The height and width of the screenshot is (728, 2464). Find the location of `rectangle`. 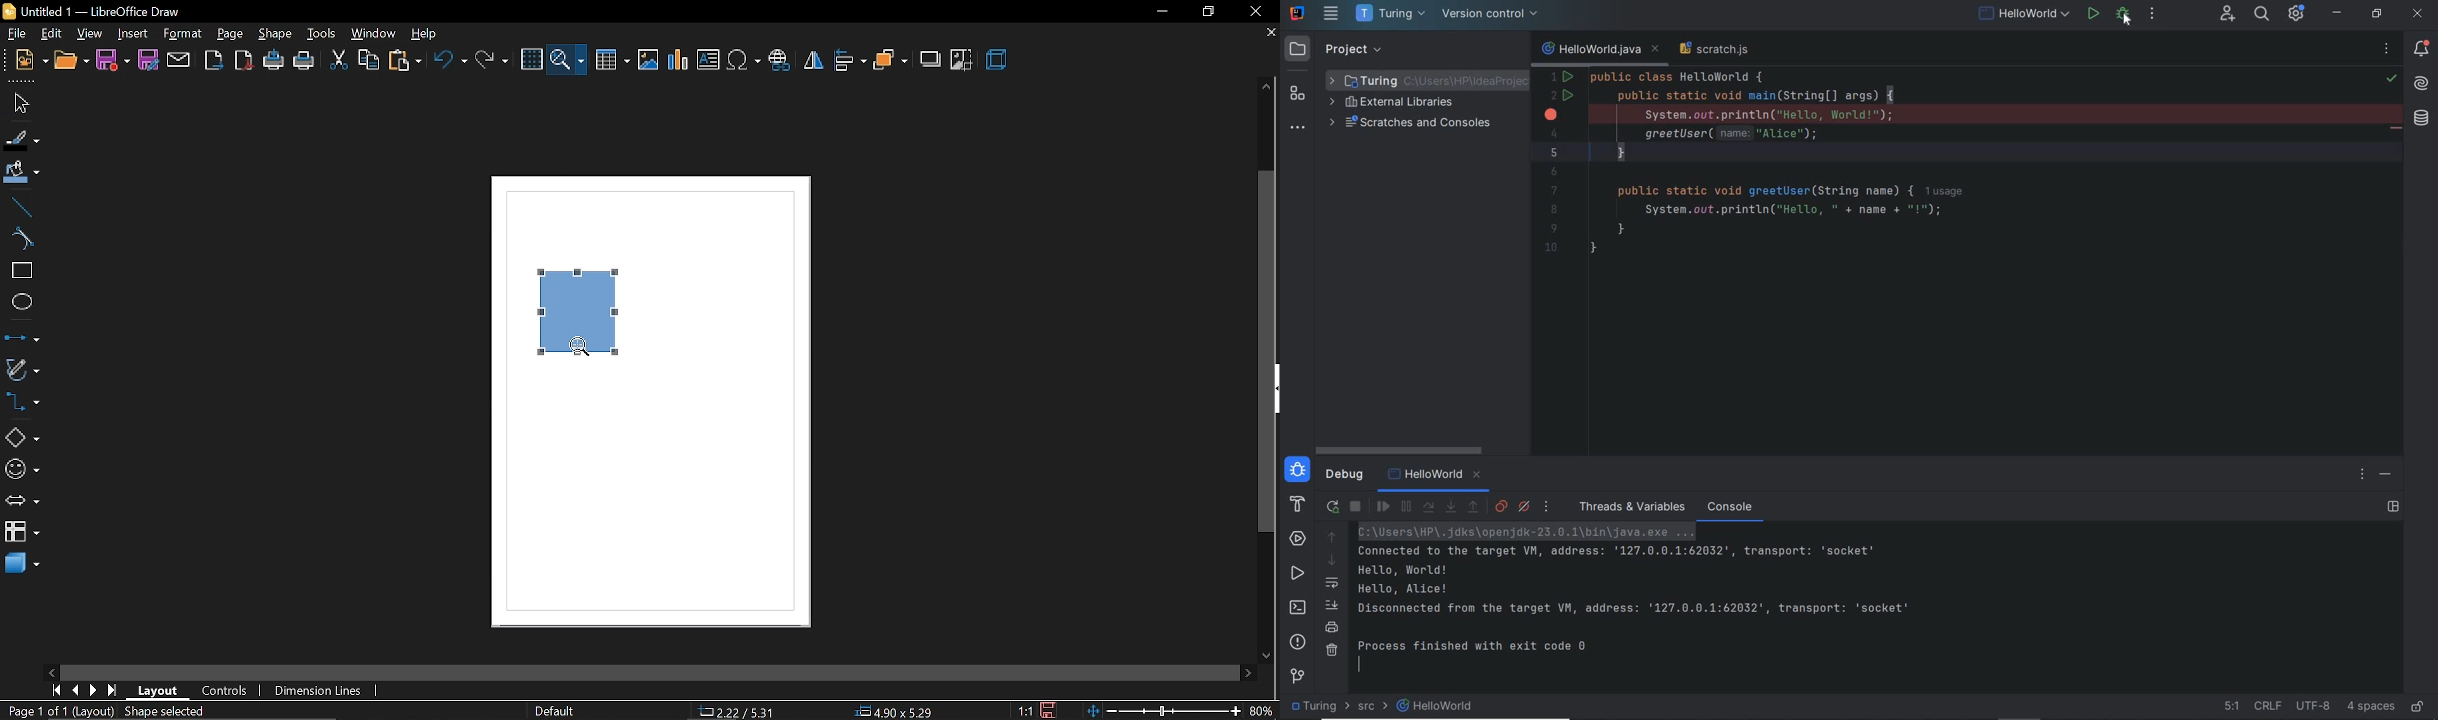

rectangle is located at coordinates (20, 269).